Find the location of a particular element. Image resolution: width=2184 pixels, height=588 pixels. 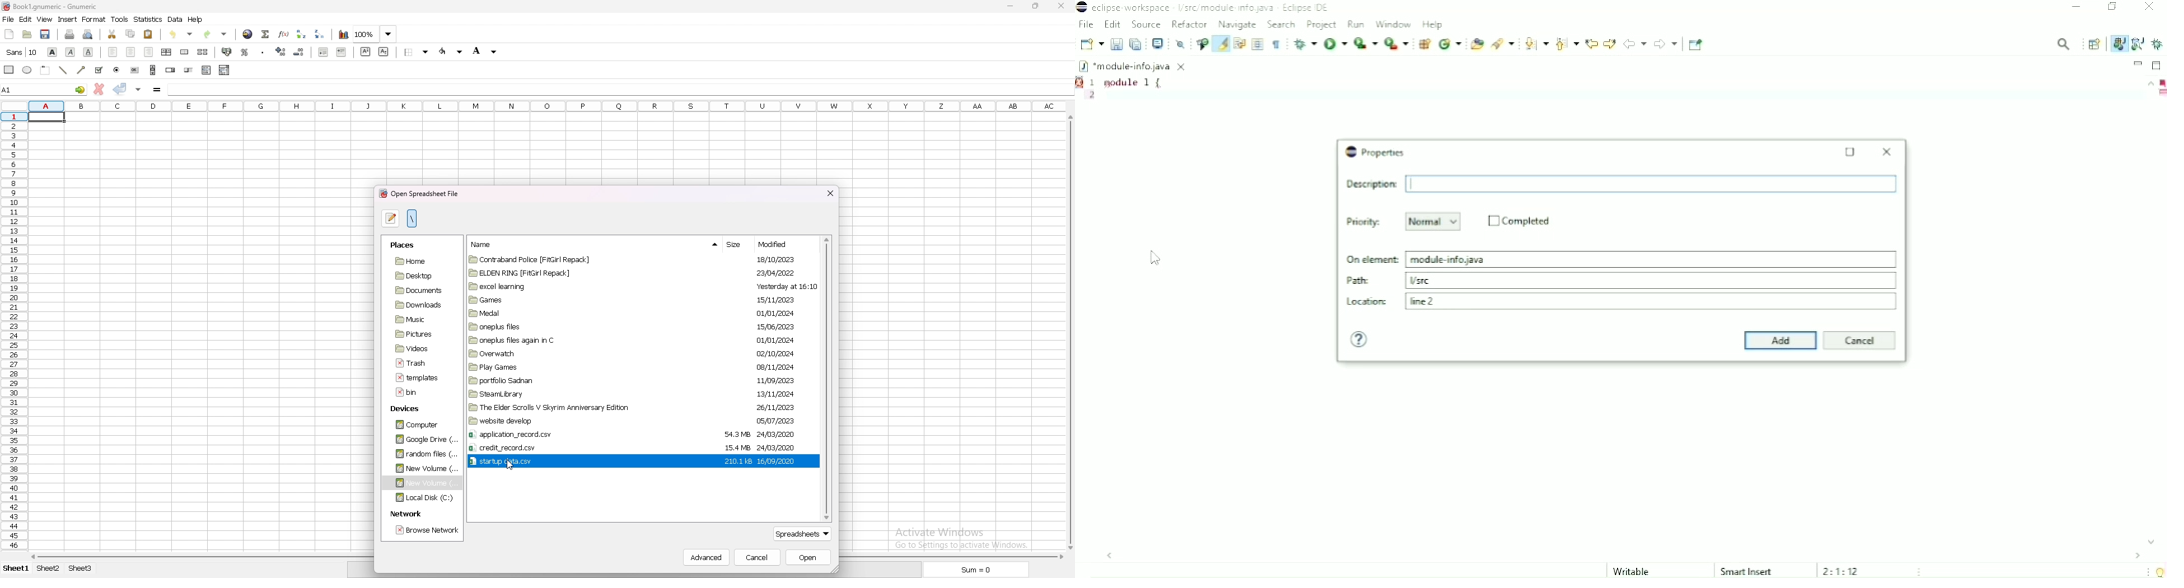

centre horizontally is located at coordinates (167, 52).